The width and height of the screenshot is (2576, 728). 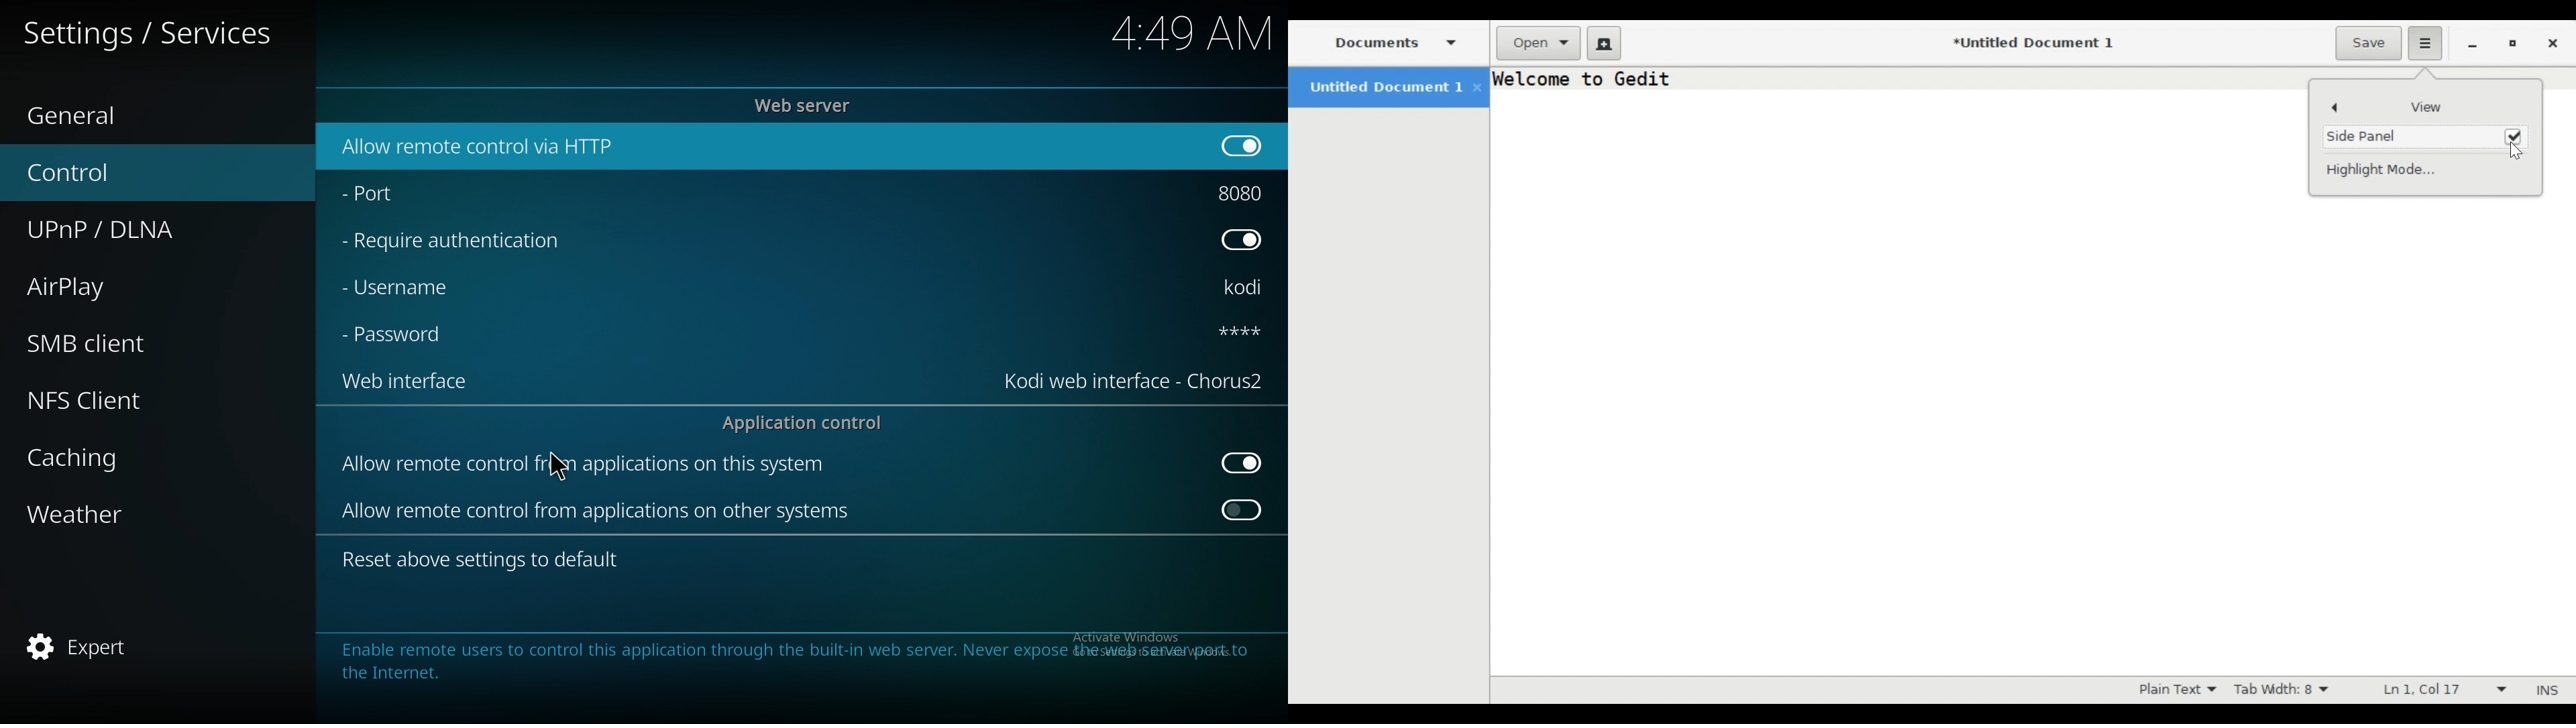 I want to click on password, so click(x=401, y=336).